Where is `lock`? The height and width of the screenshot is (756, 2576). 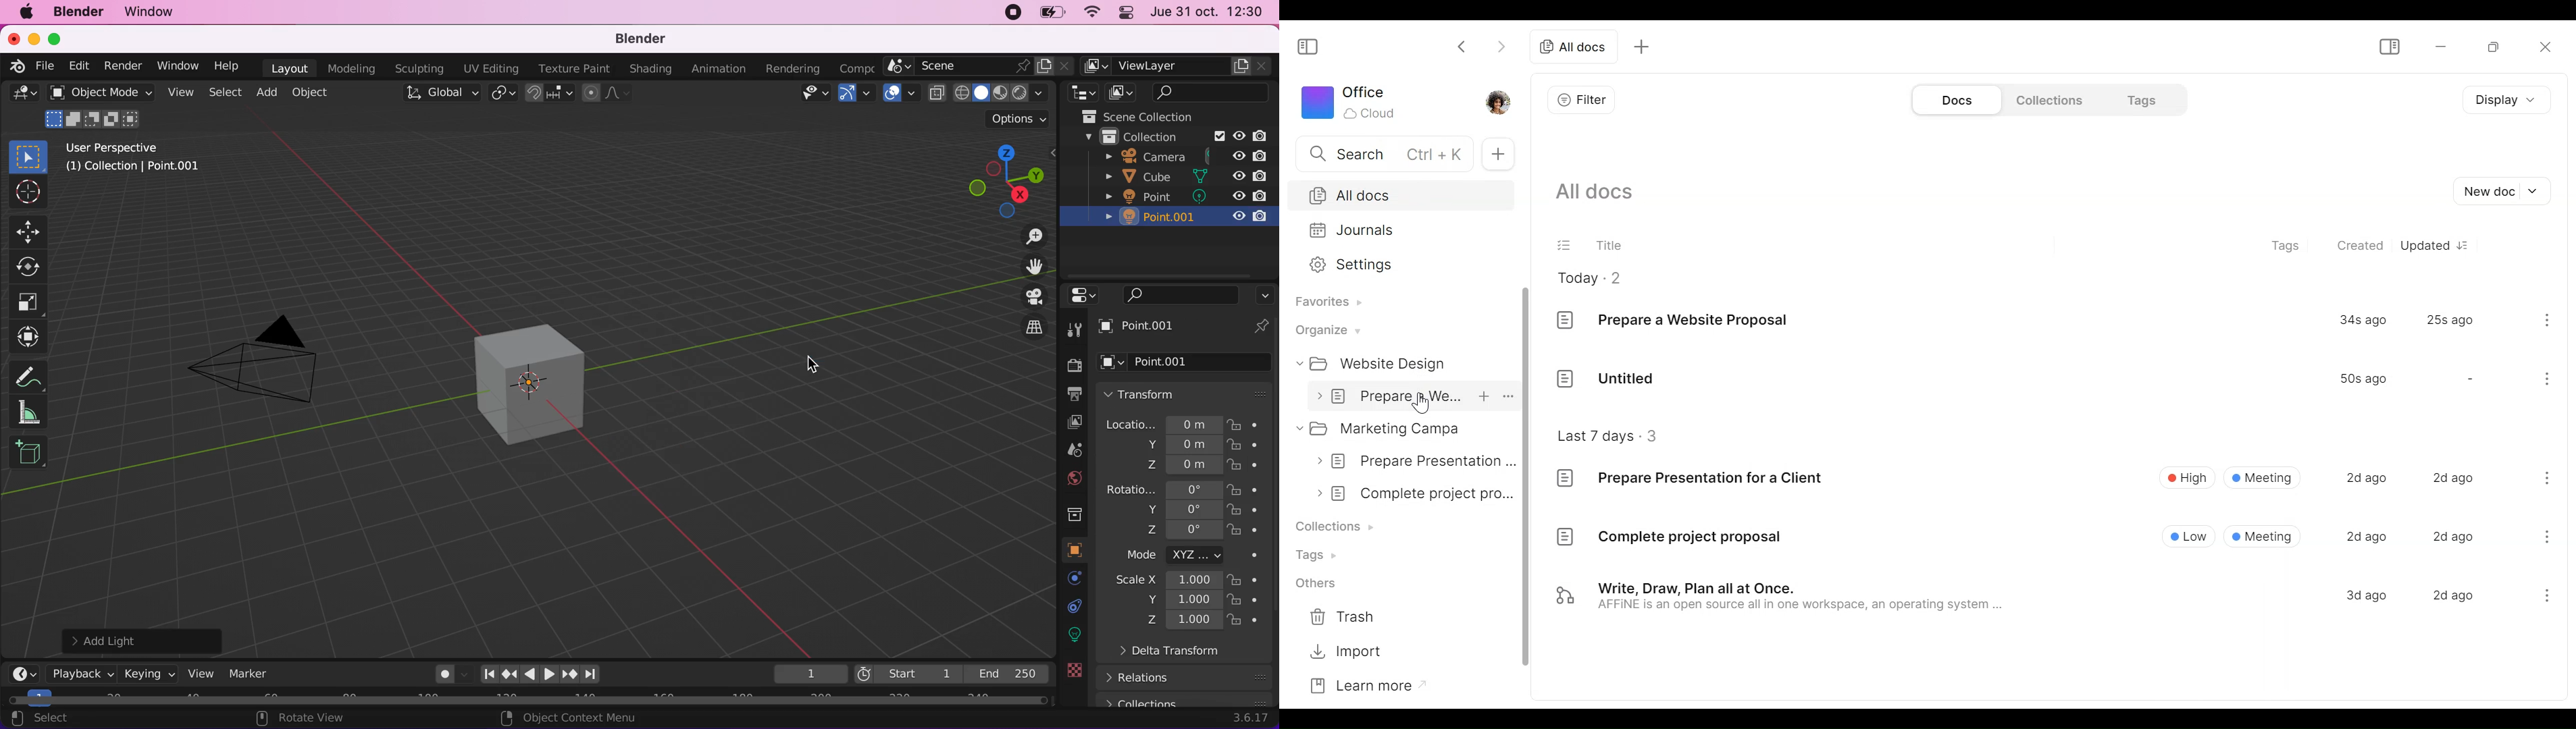
lock is located at coordinates (1249, 466).